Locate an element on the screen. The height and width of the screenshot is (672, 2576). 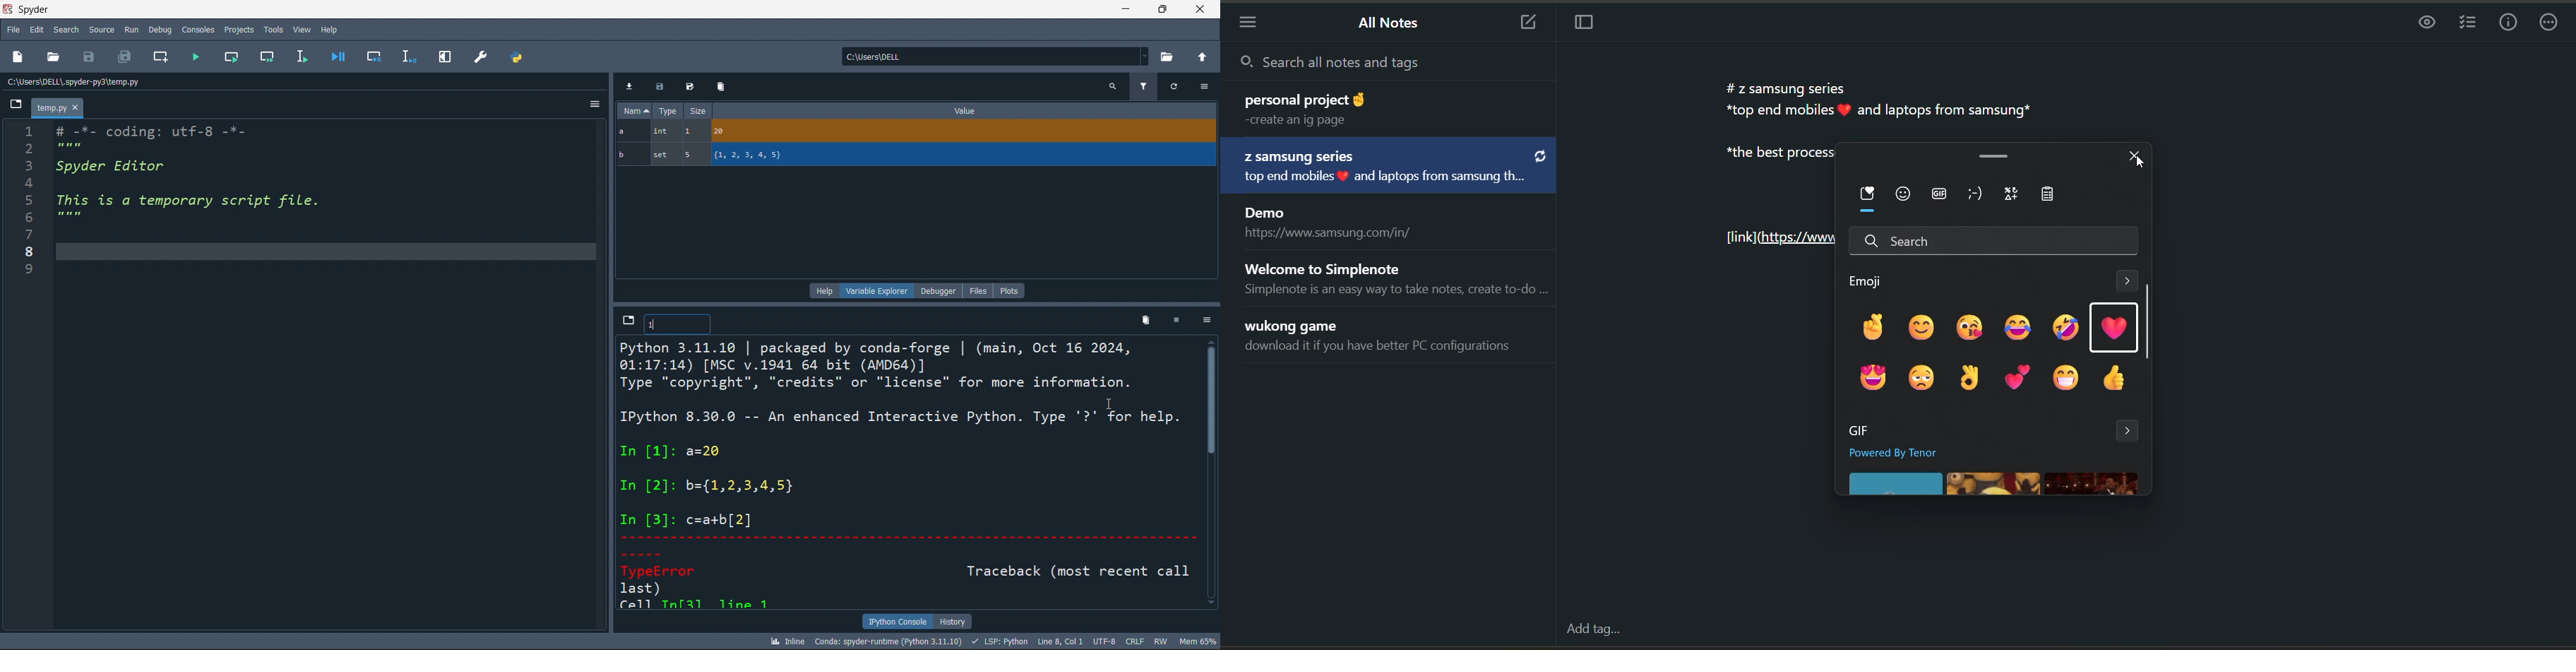
1 is located at coordinates (657, 326).